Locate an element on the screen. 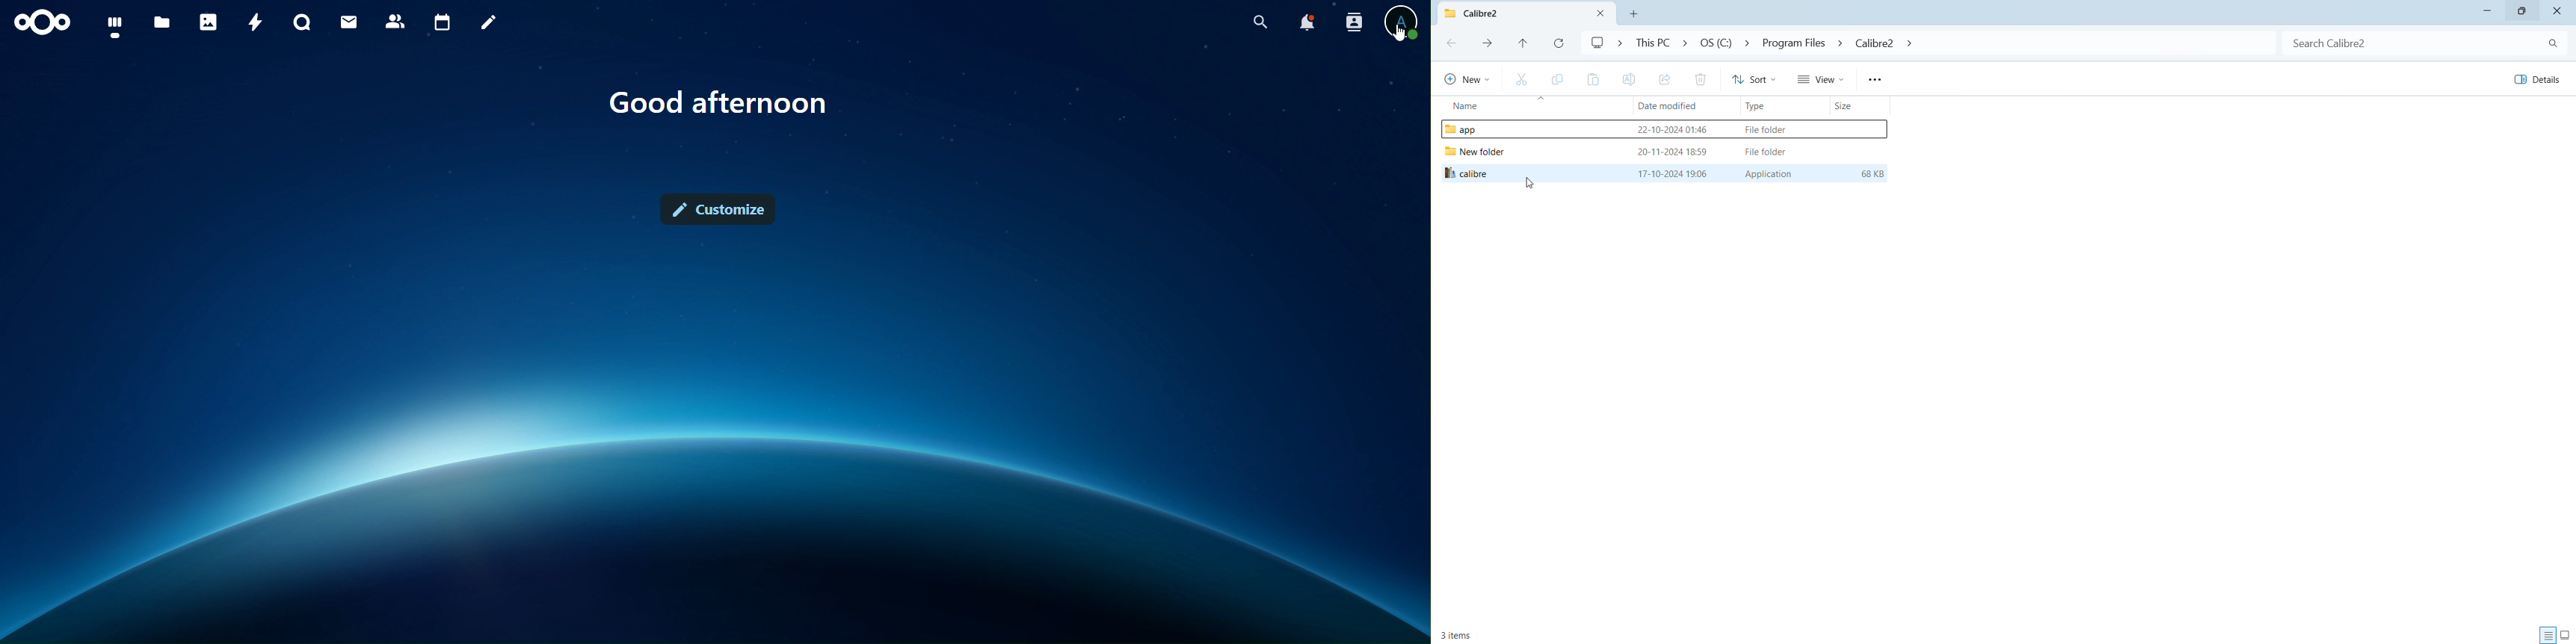 The image size is (2576, 644). File folder is located at coordinates (1765, 130).